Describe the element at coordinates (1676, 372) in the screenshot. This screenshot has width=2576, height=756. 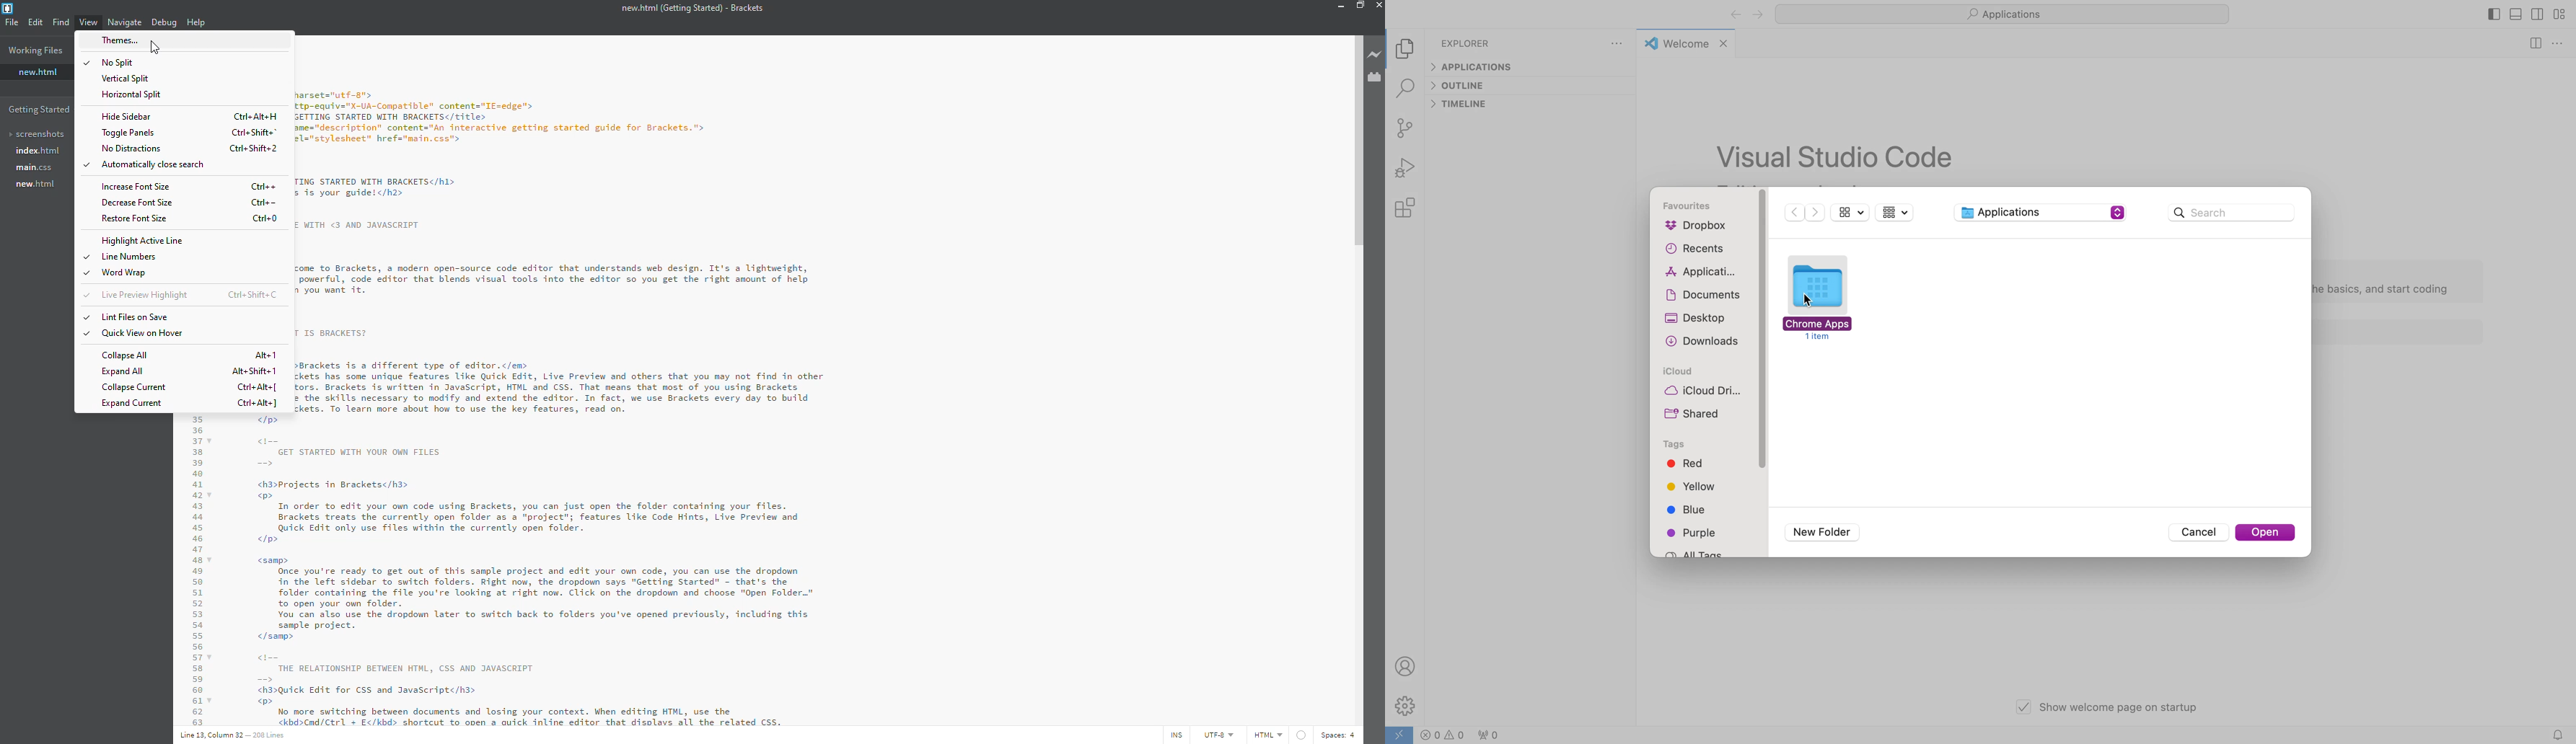
I see `icloud` at that location.